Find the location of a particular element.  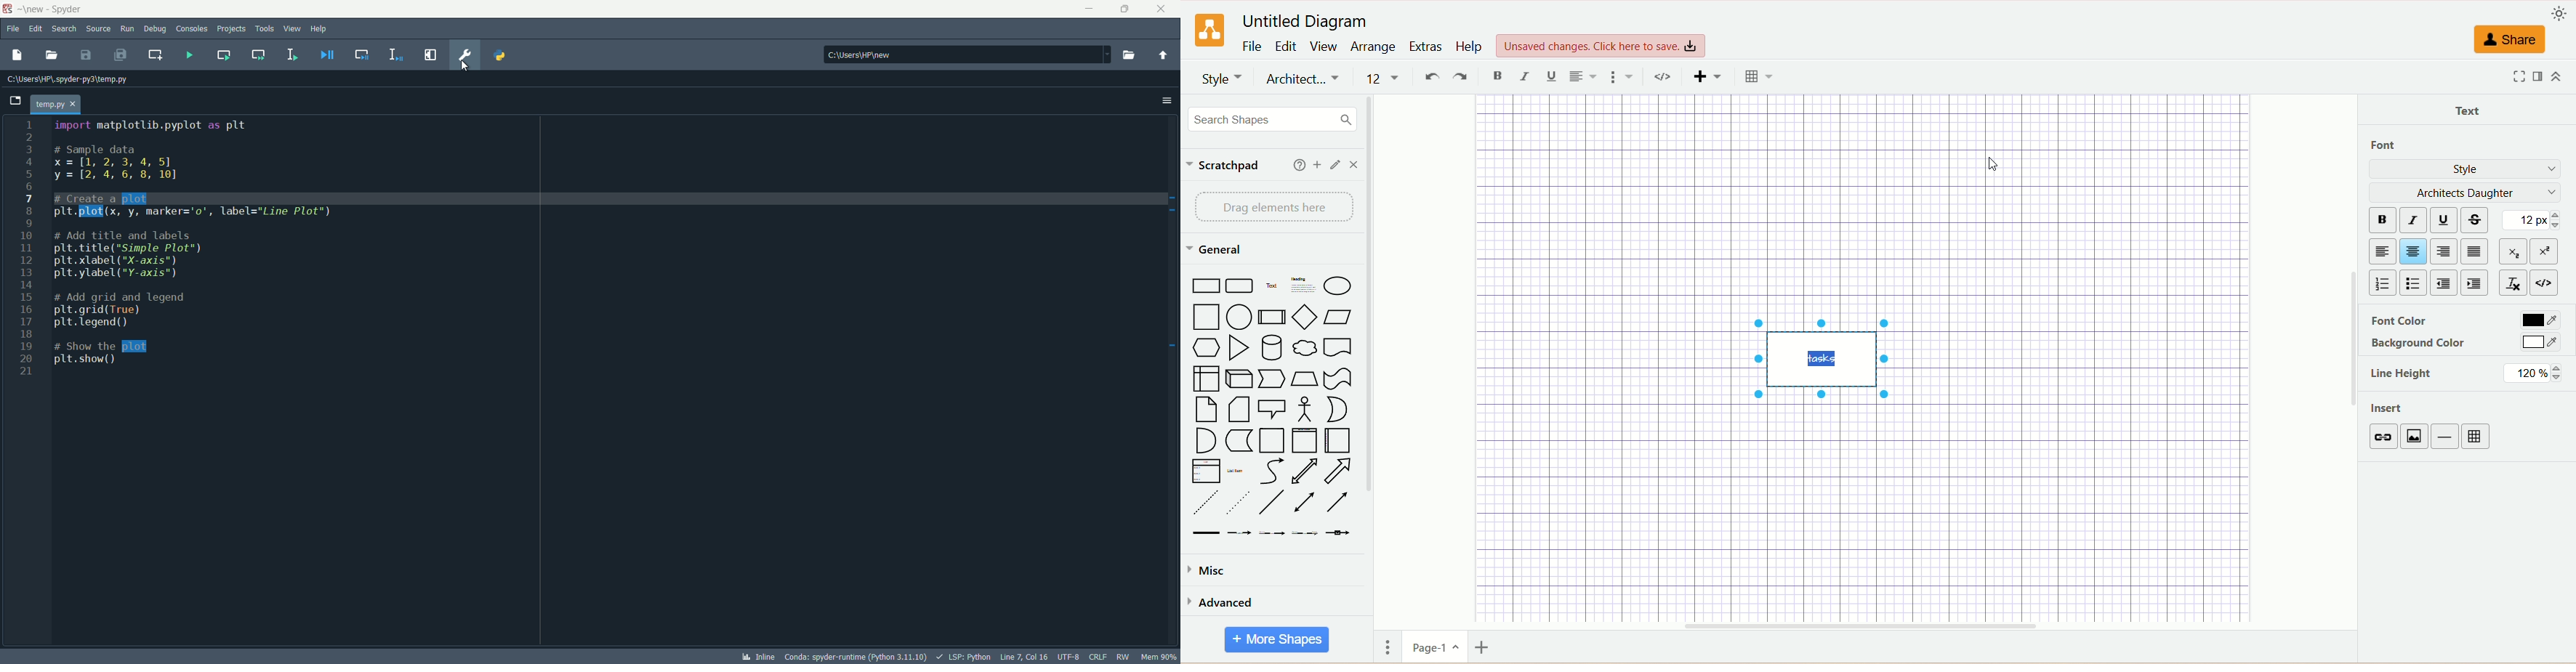

Semicricle is located at coordinates (1206, 441).